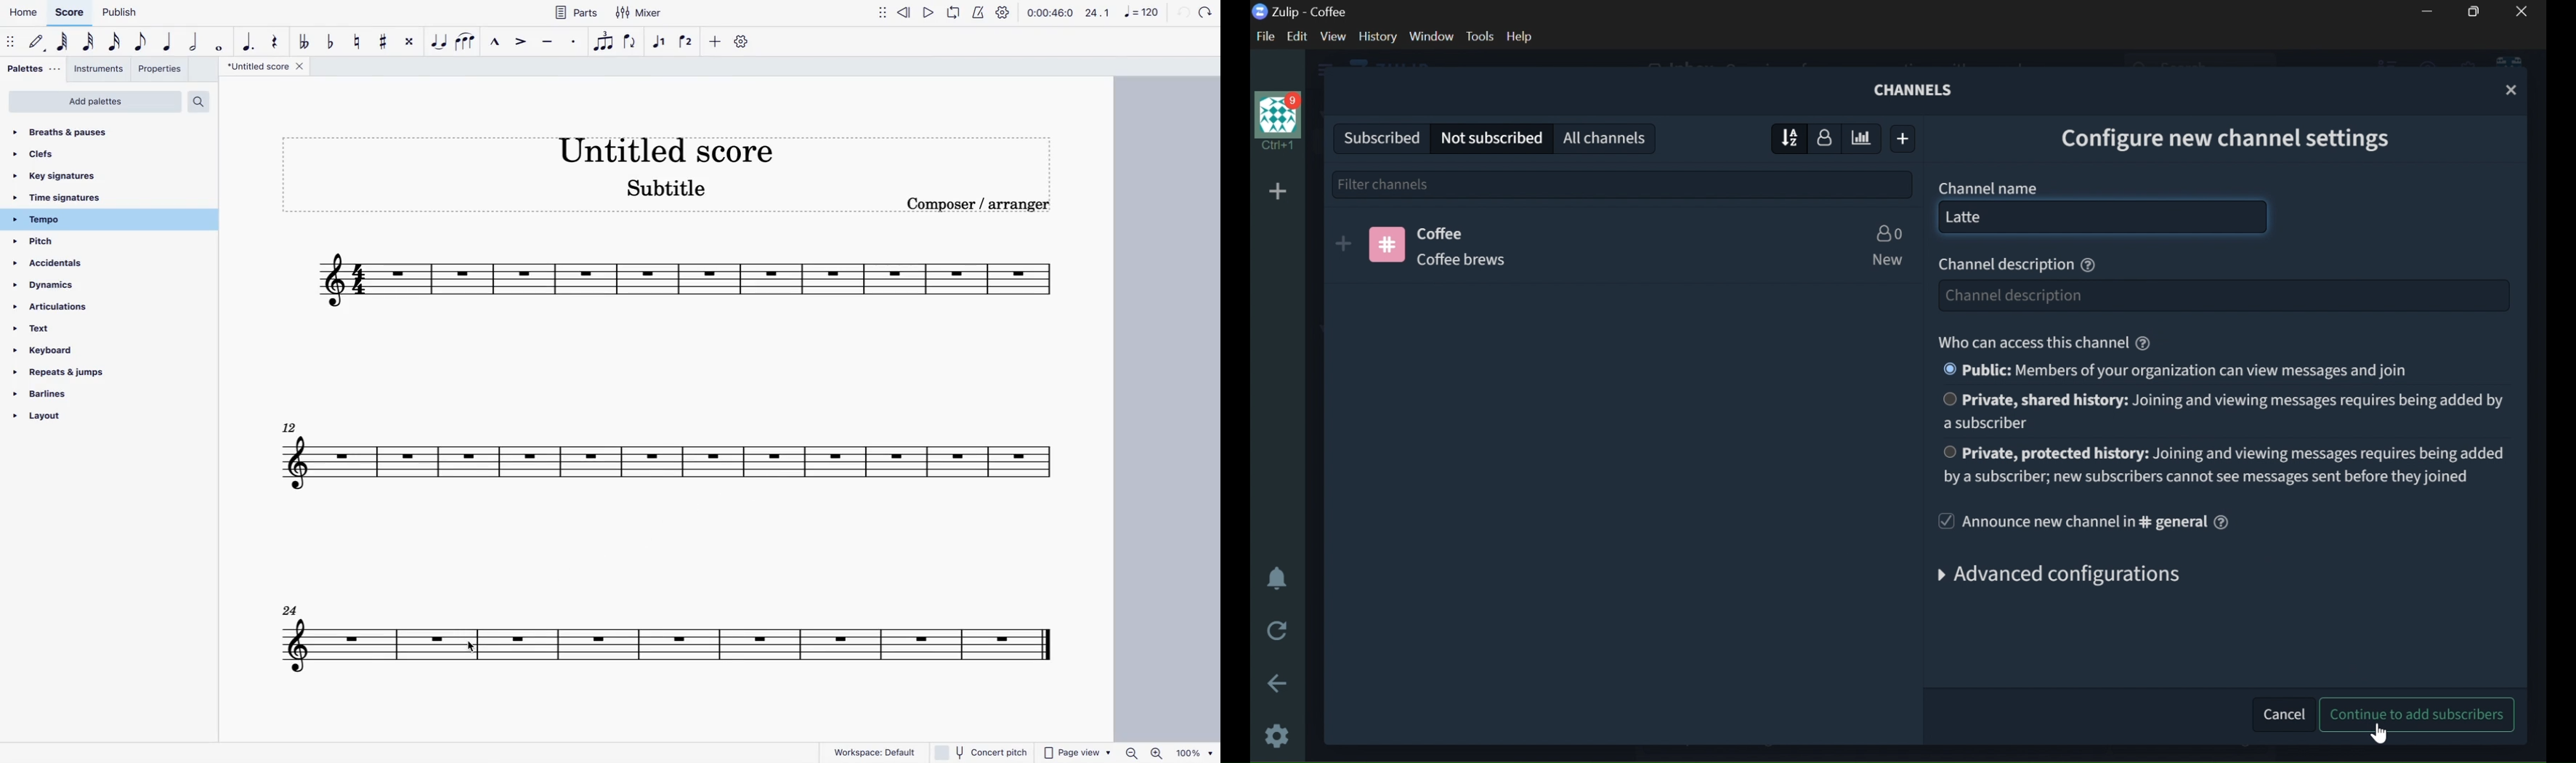  What do you see at coordinates (60, 305) in the screenshot?
I see `articulations` at bounding box center [60, 305].